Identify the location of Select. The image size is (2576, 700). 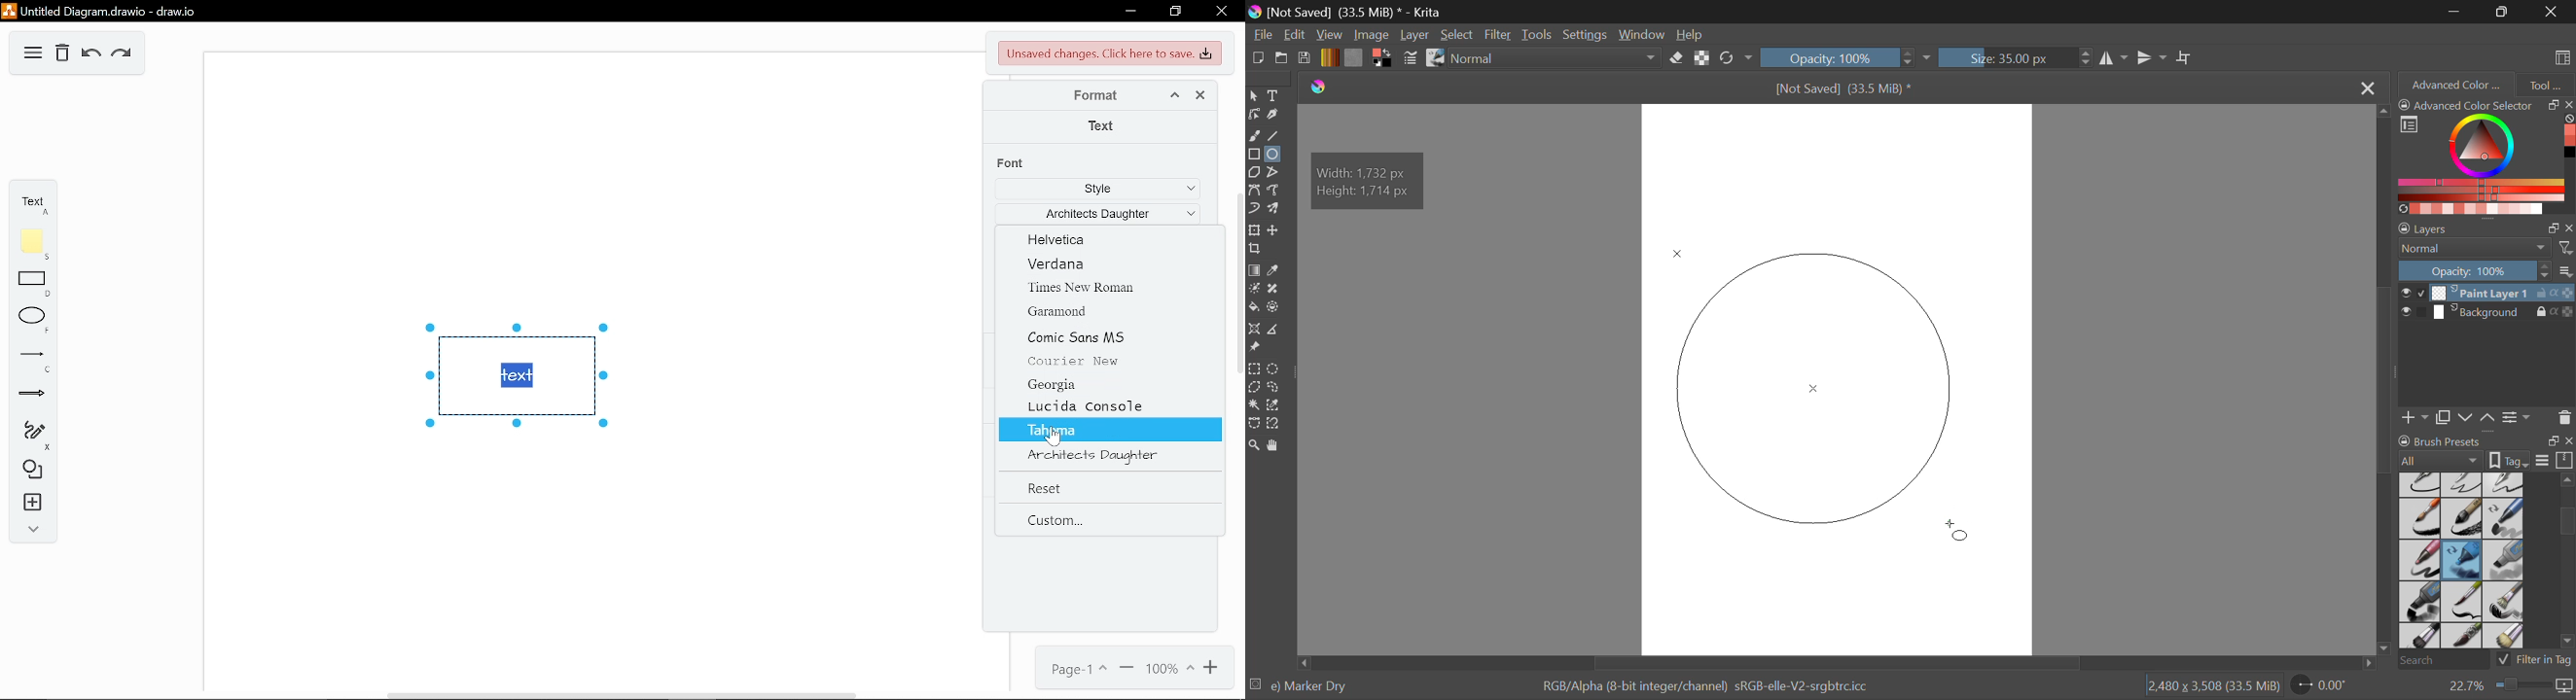
(1254, 96).